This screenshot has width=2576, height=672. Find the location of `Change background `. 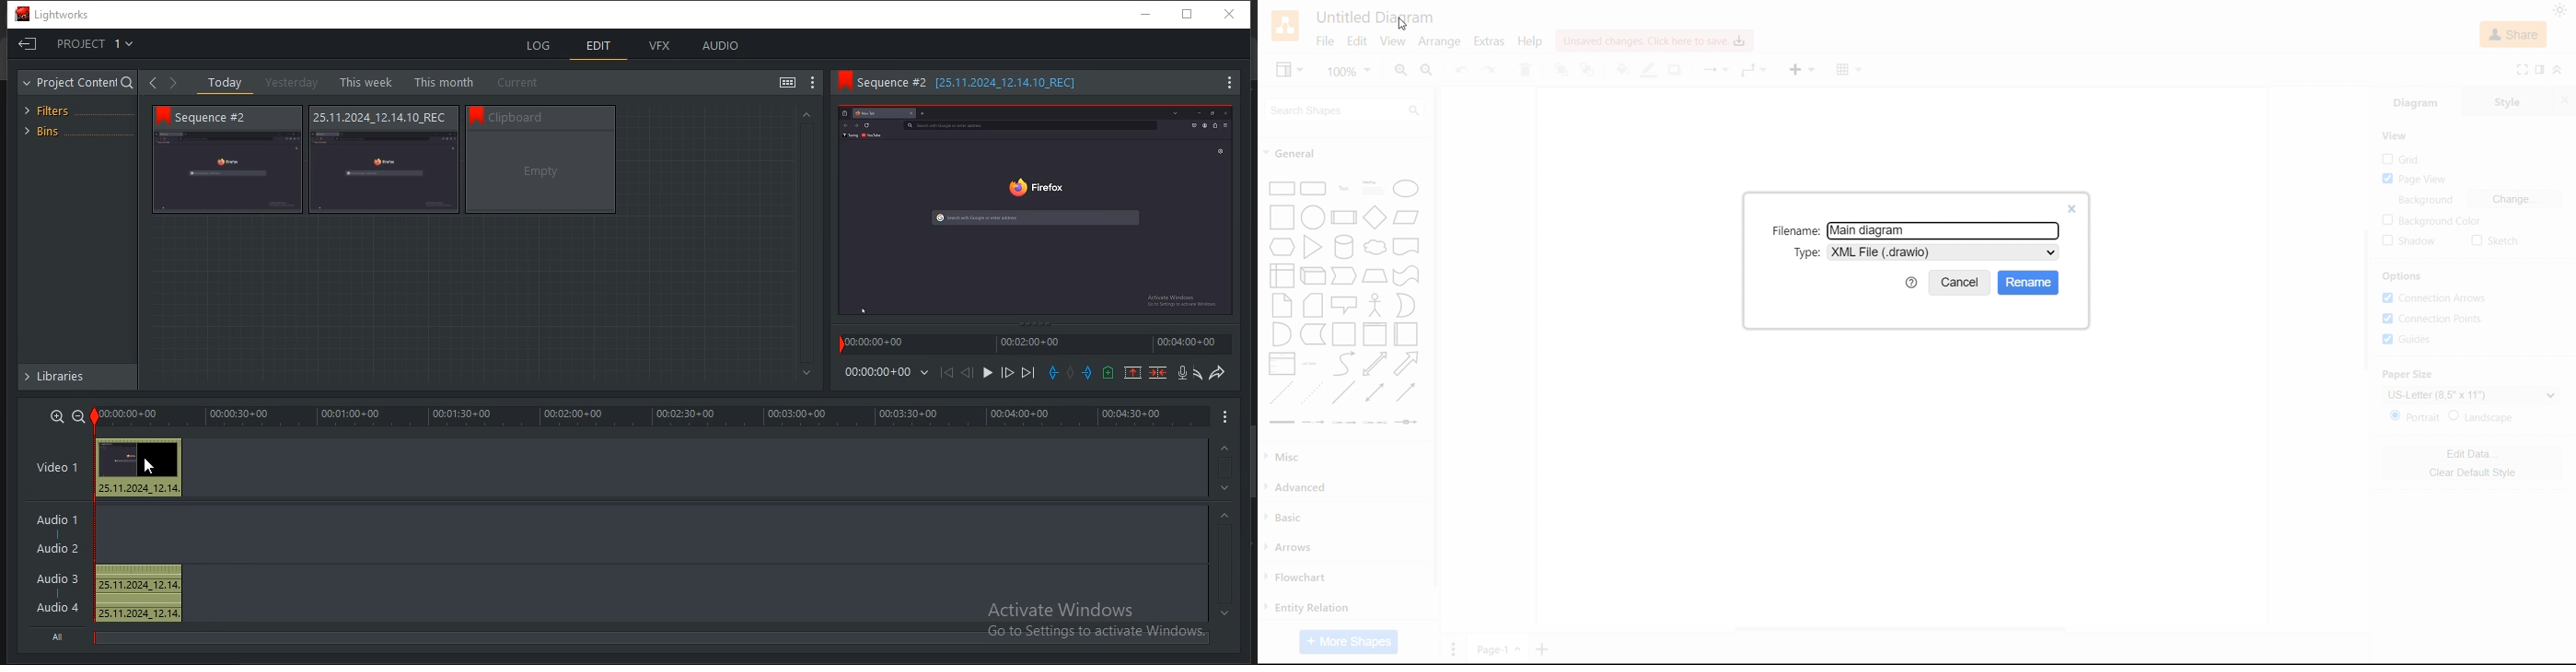

Change background  is located at coordinates (2516, 199).